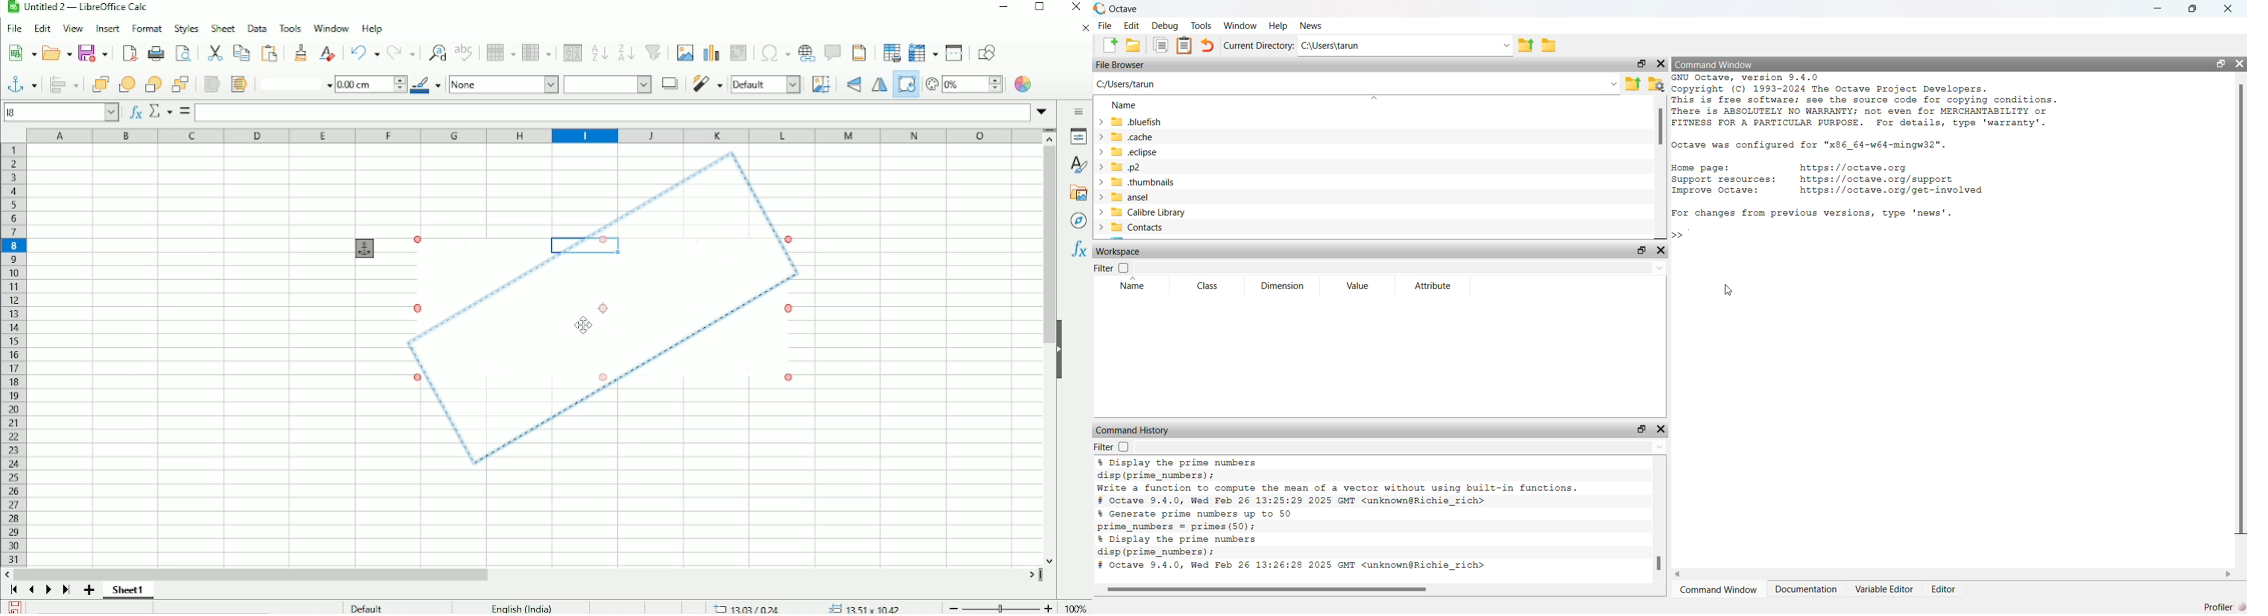 Image resolution: width=2268 pixels, height=616 pixels. What do you see at coordinates (2225, 607) in the screenshot?
I see `Profiler` at bounding box center [2225, 607].